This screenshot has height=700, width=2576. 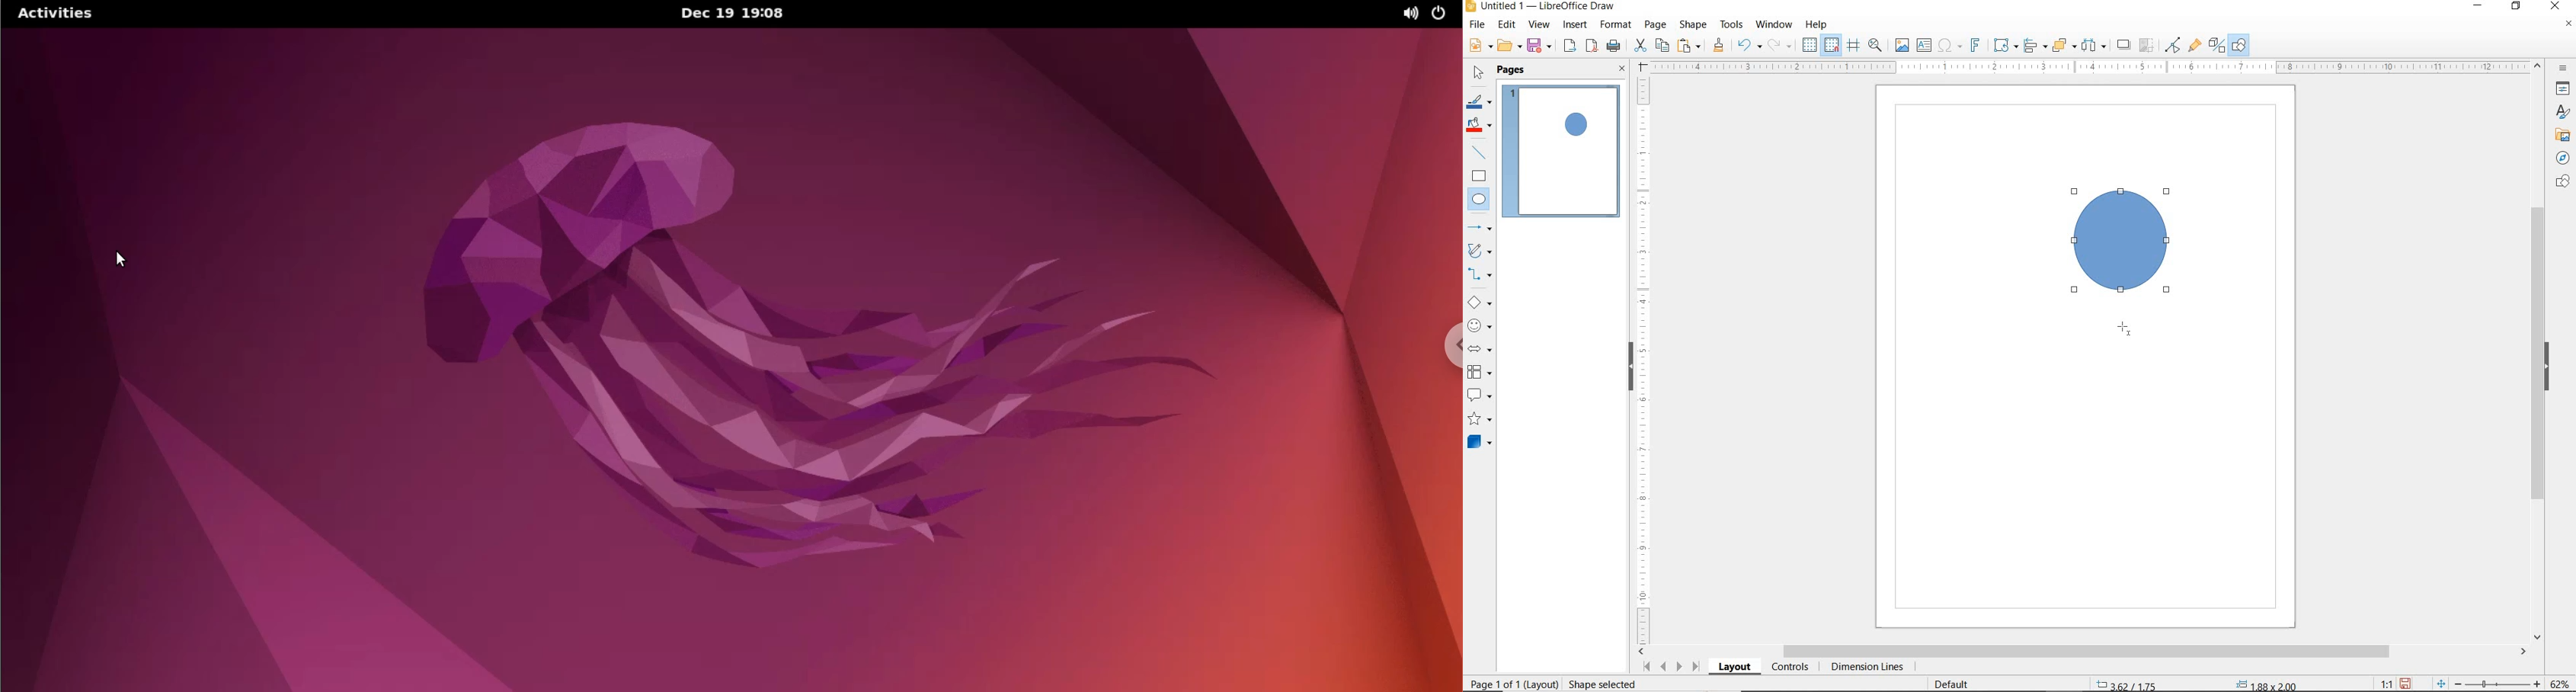 What do you see at coordinates (1479, 178) in the screenshot?
I see `RECTANGLE` at bounding box center [1479, 178].